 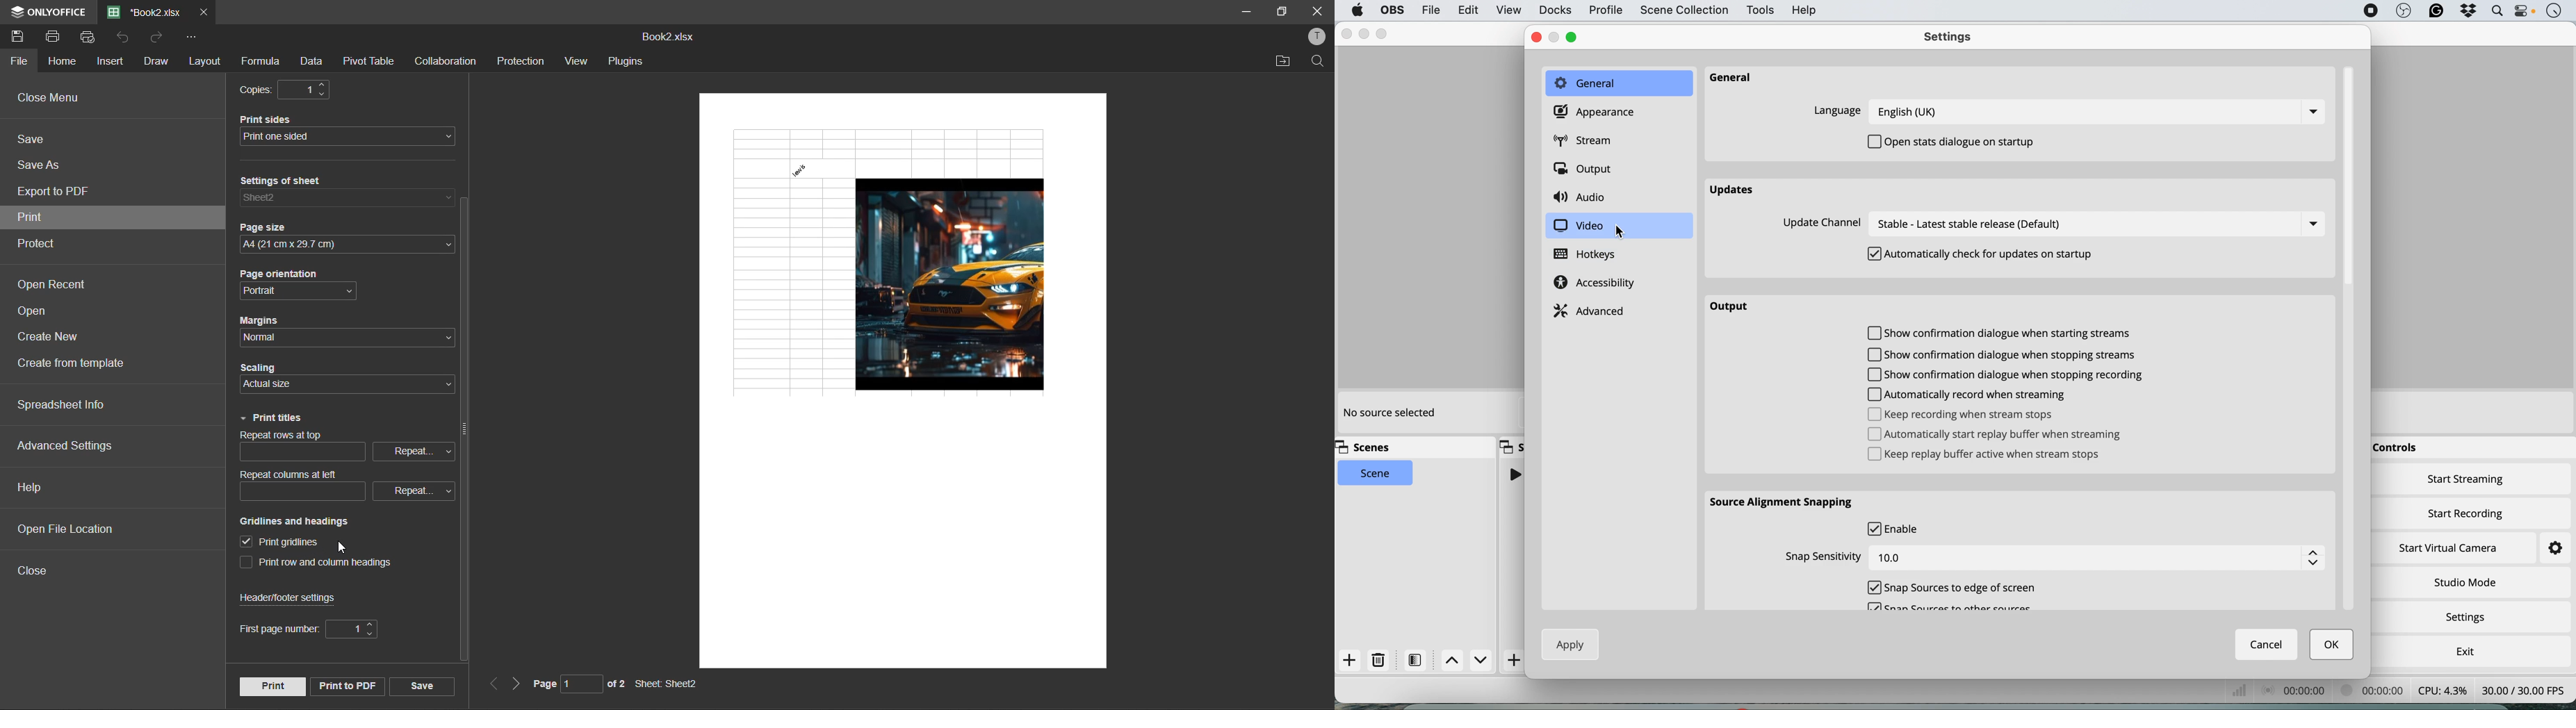 What do you see at coordinates (253, 88) in the screenshot?
I see `copies` at bounding box center [253, 88].